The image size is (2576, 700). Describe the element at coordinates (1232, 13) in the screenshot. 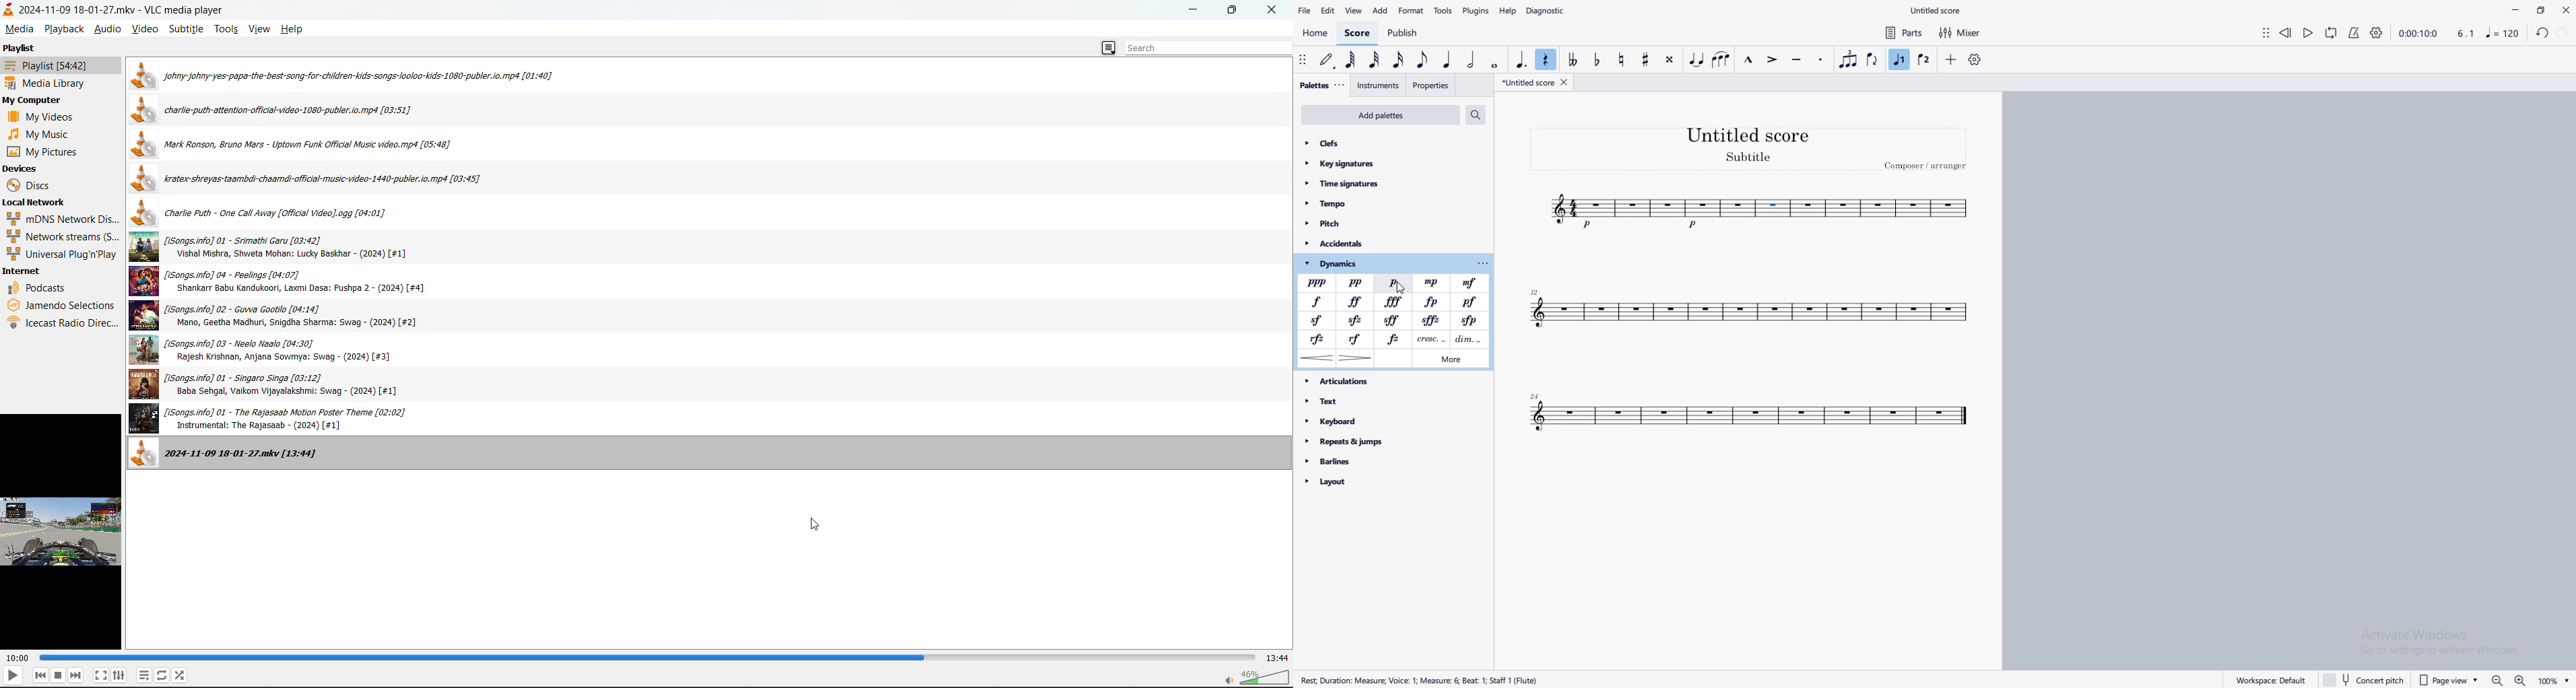

I see `maximize` at that location.